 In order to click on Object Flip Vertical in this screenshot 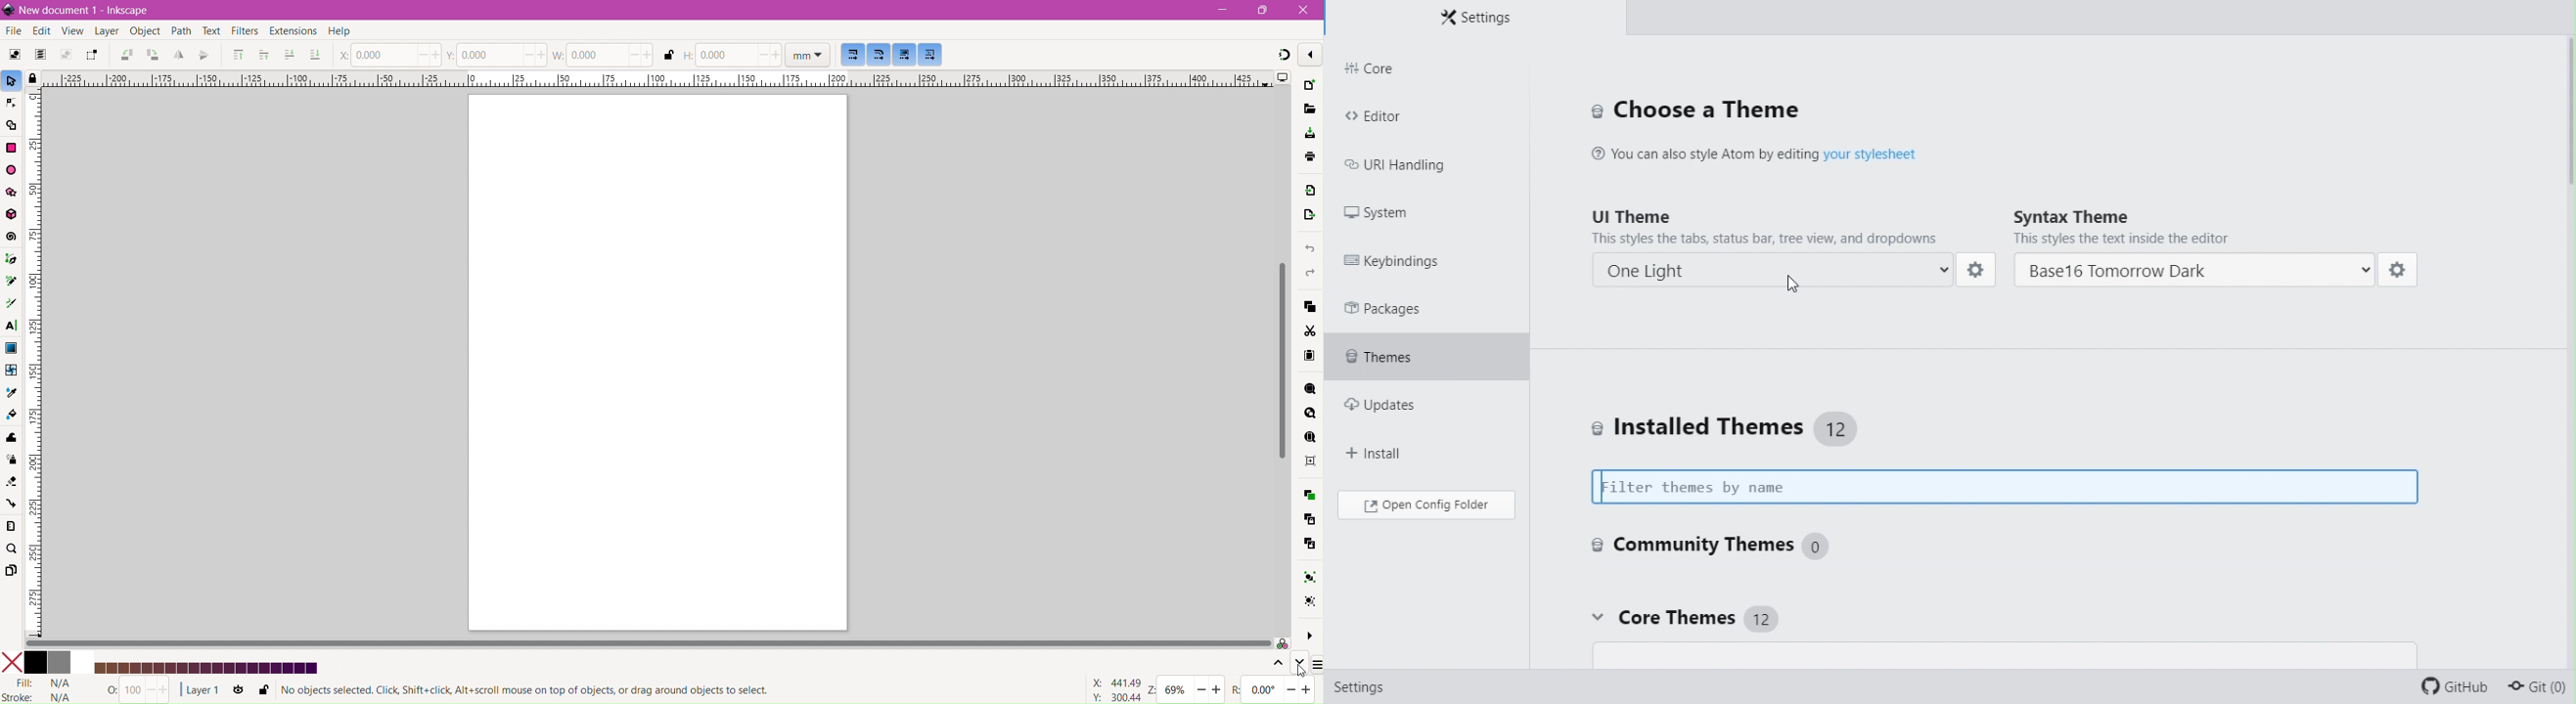, I will do `click(204, 55)`.